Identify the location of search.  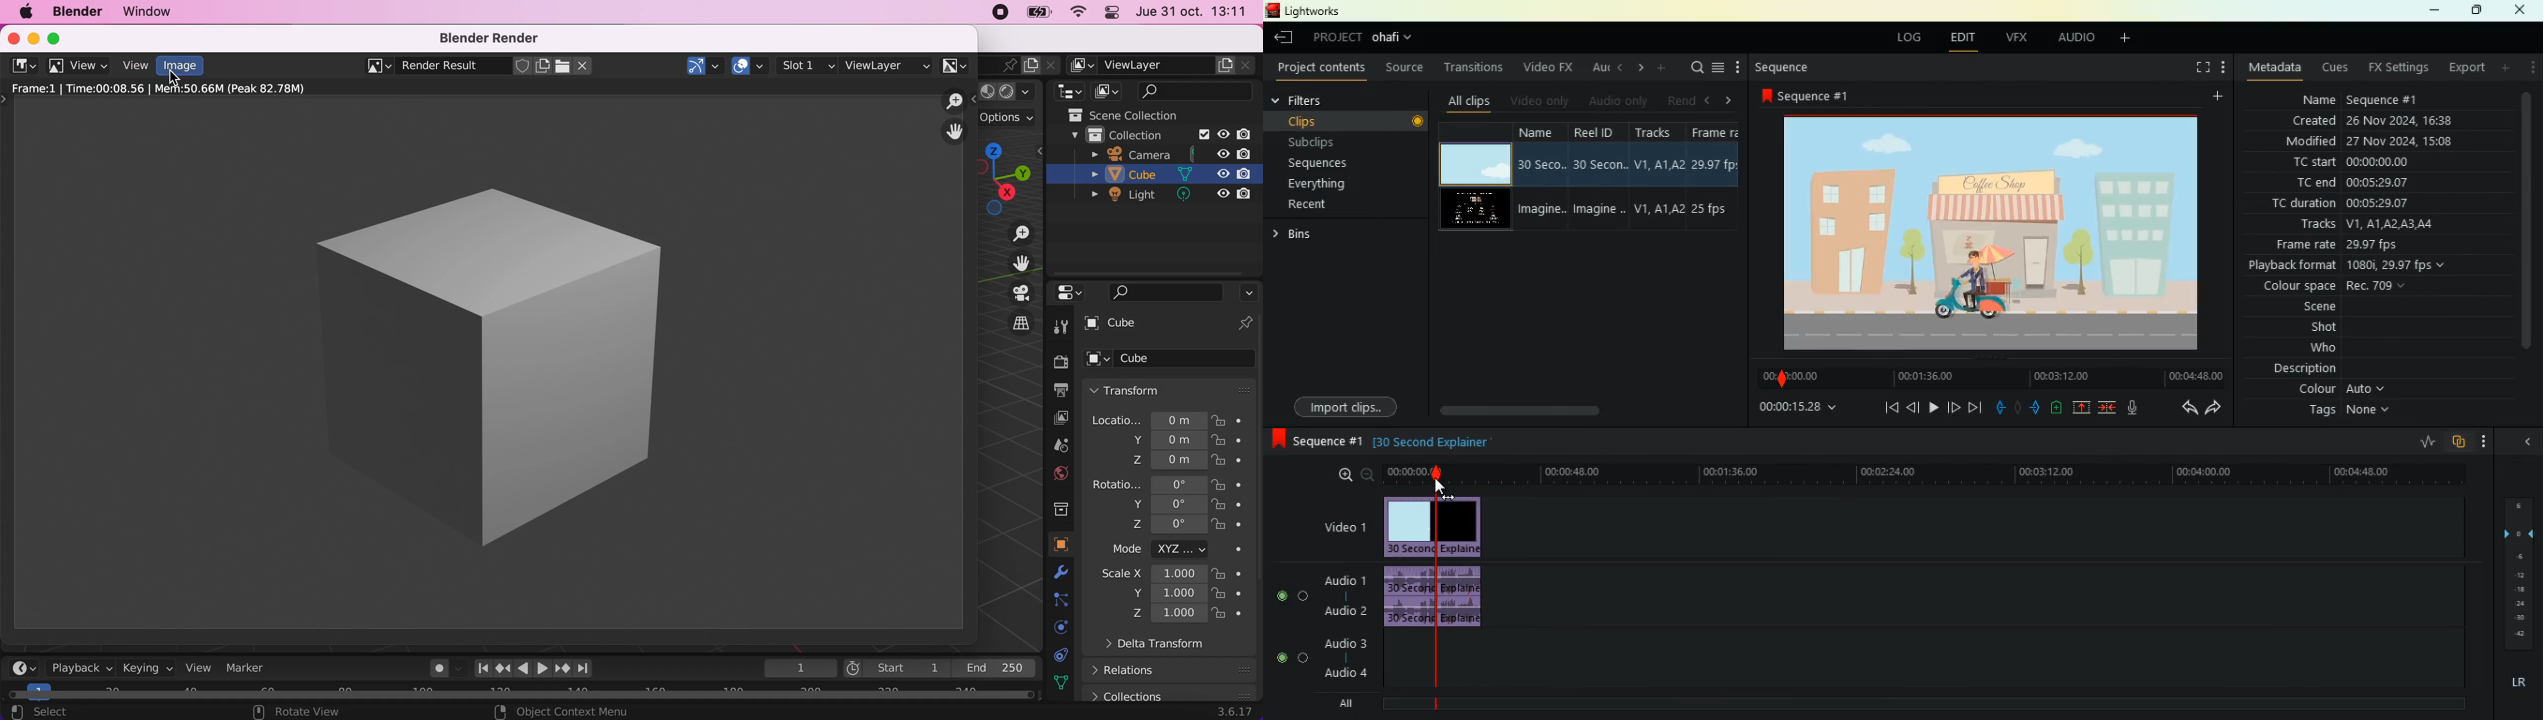
(1696, 69).